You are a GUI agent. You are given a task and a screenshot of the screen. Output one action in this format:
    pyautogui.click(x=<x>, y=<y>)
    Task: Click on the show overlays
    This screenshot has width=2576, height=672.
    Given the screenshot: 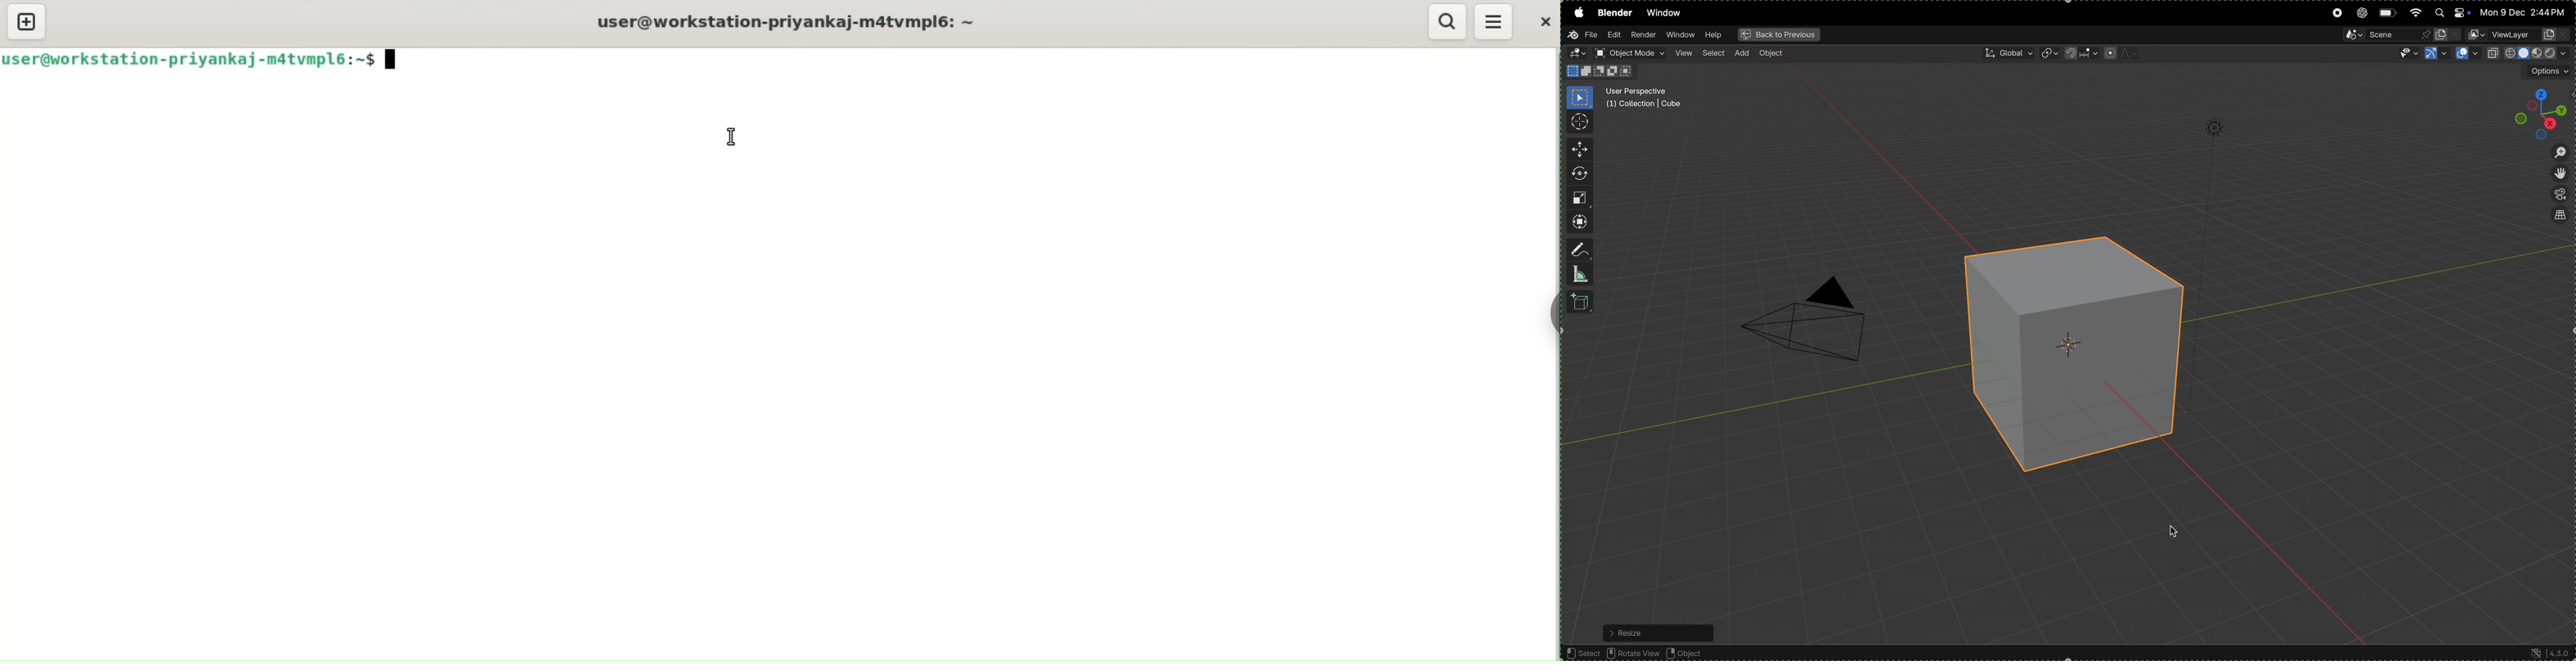 What is the action you would take?
    pyautogui.click(x=2467, y=54)
    